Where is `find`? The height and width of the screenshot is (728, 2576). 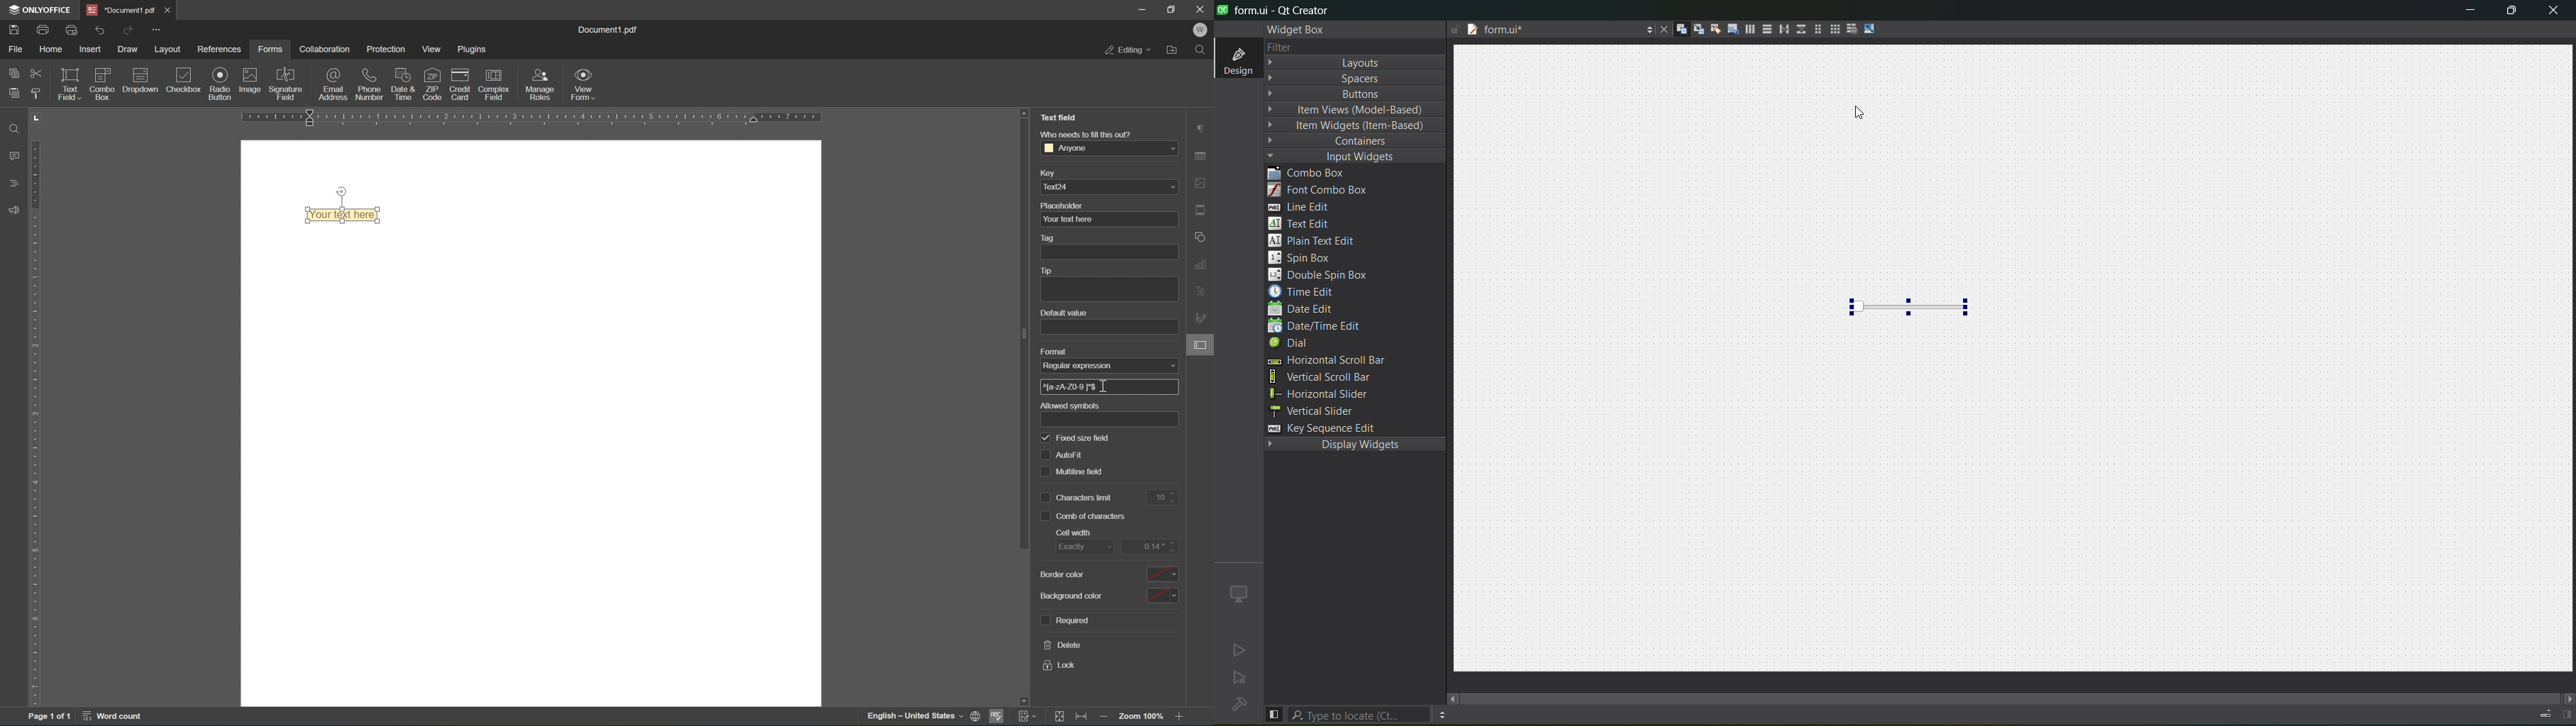
find is located at coordinates (1204, 50).